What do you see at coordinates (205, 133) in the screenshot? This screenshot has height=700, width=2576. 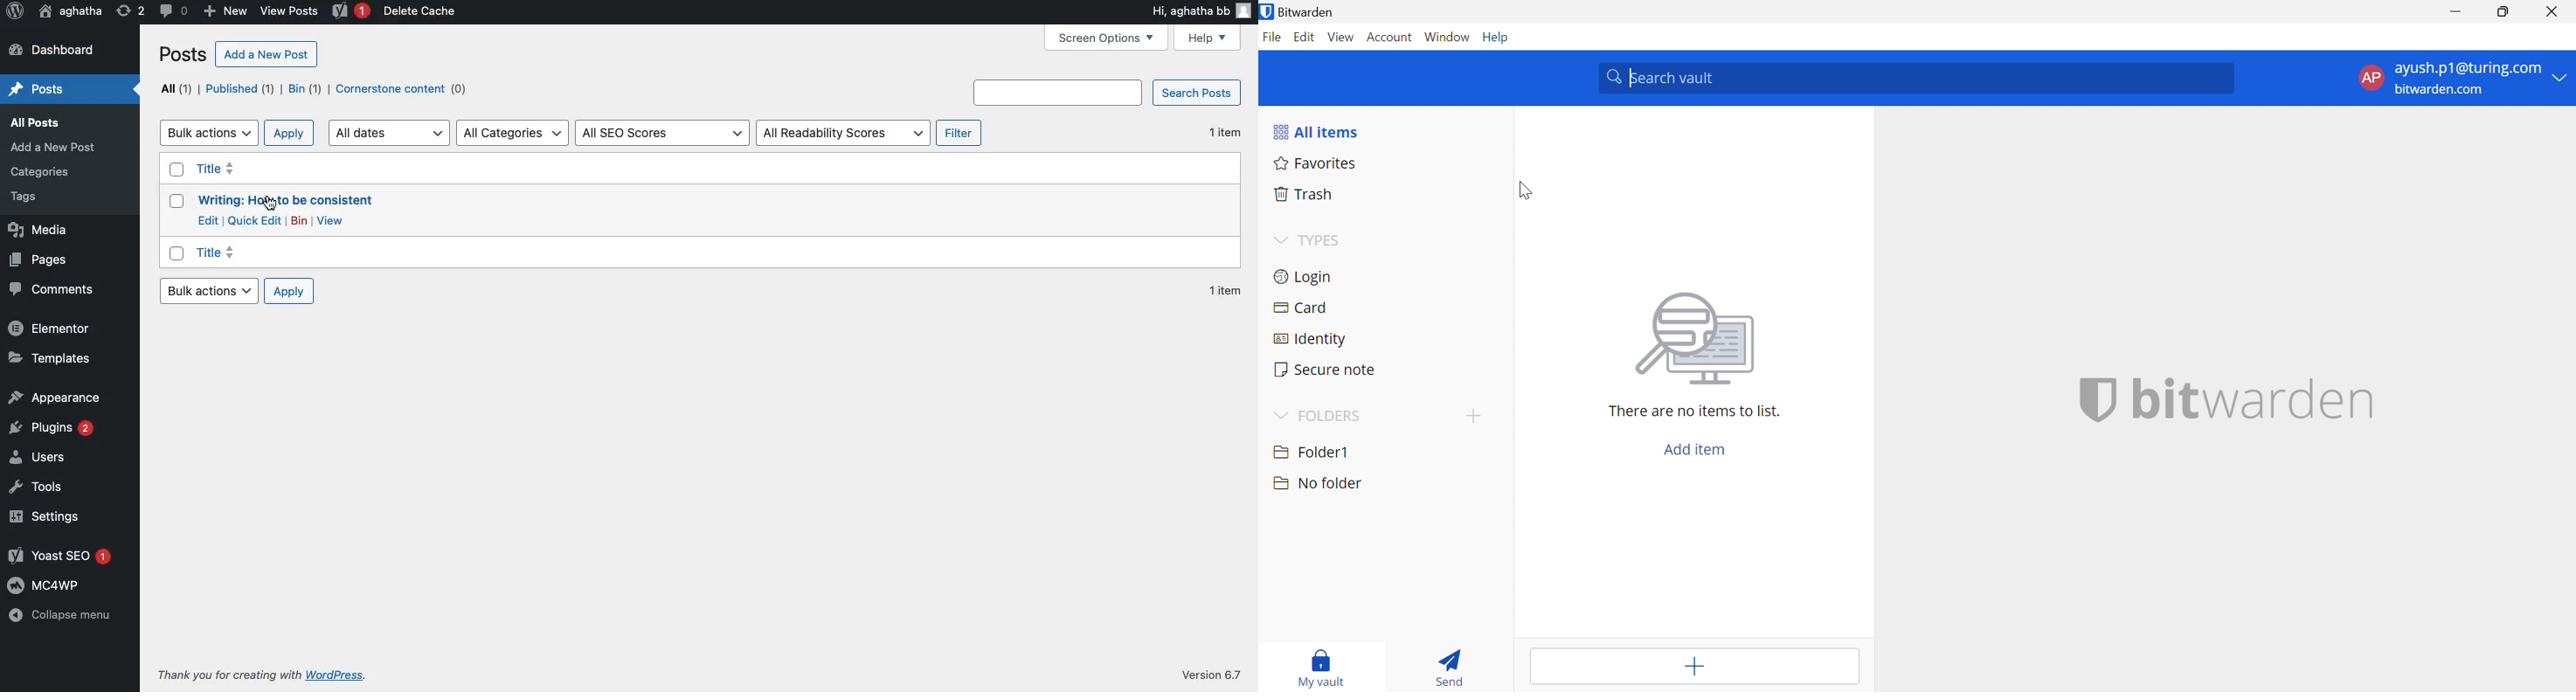 I see `Bulk actions` at bounding box center [205, 133].